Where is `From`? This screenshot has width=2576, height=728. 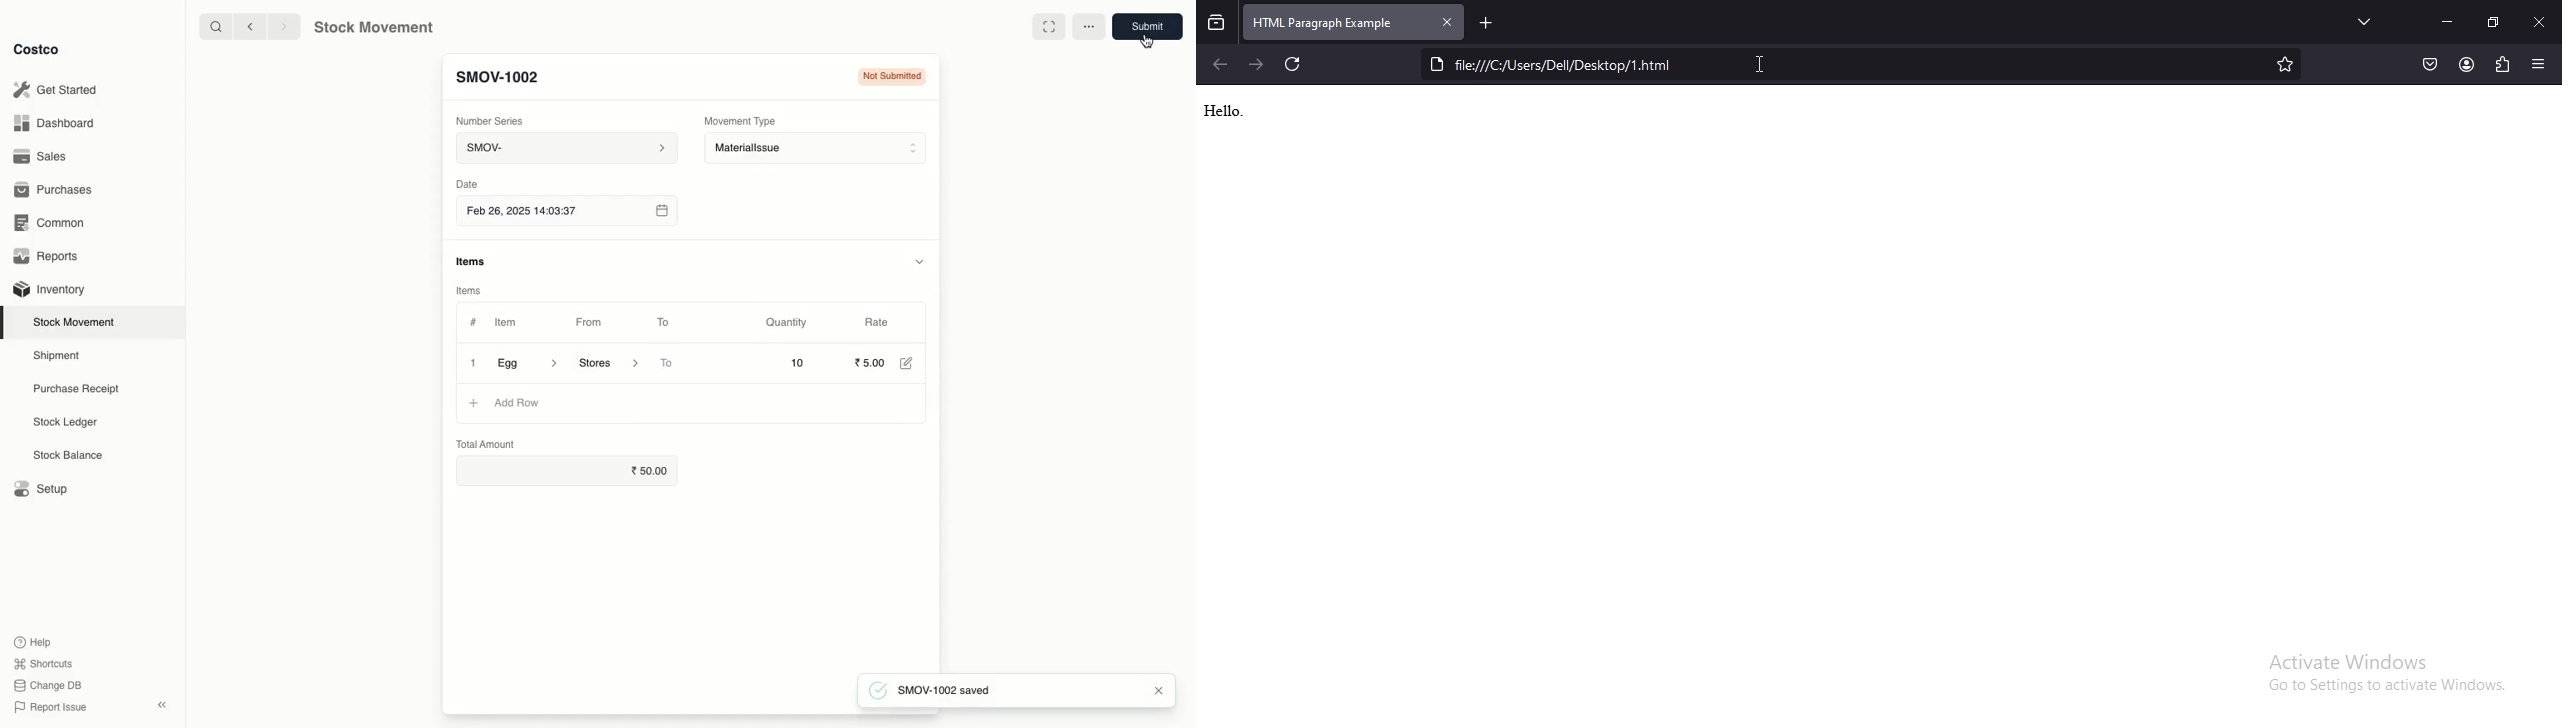 From is located at coordinates (595, 325).